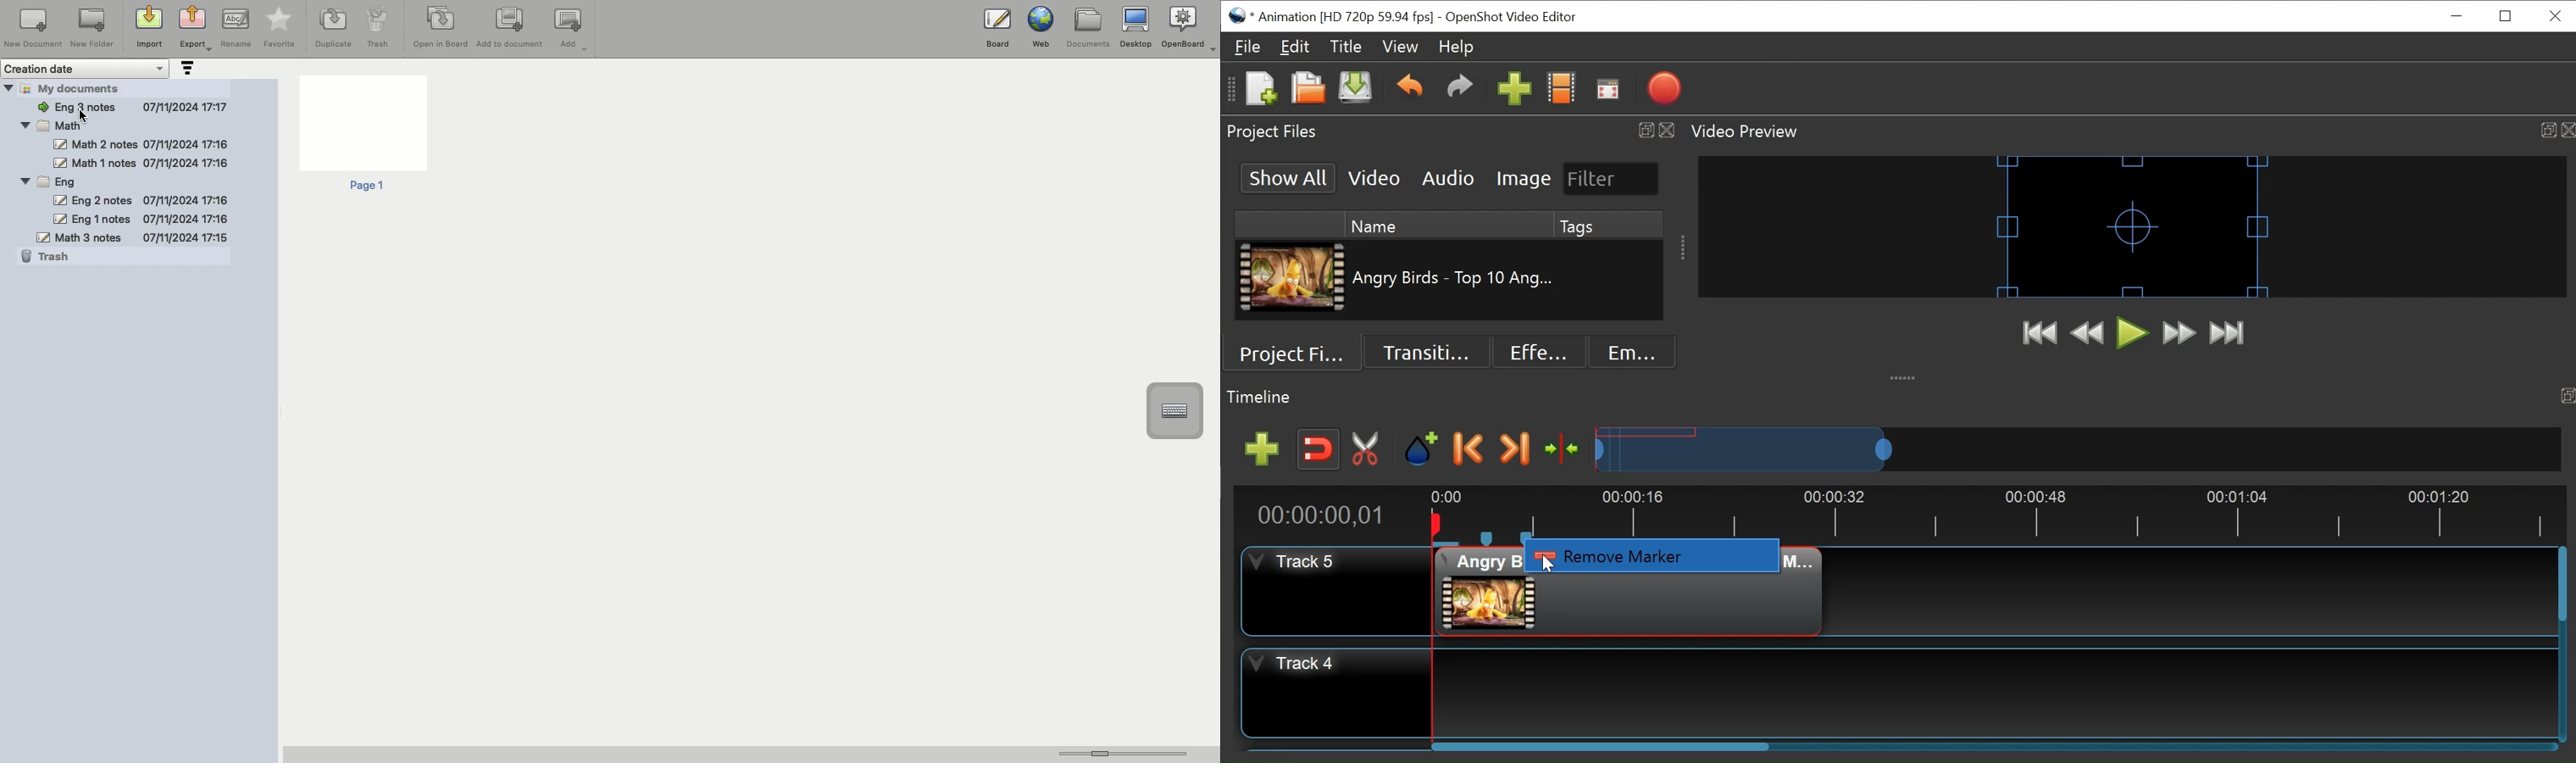  Describe the element at coordinates (2087, 335) in the screenshot. I see `Preview` at that location.